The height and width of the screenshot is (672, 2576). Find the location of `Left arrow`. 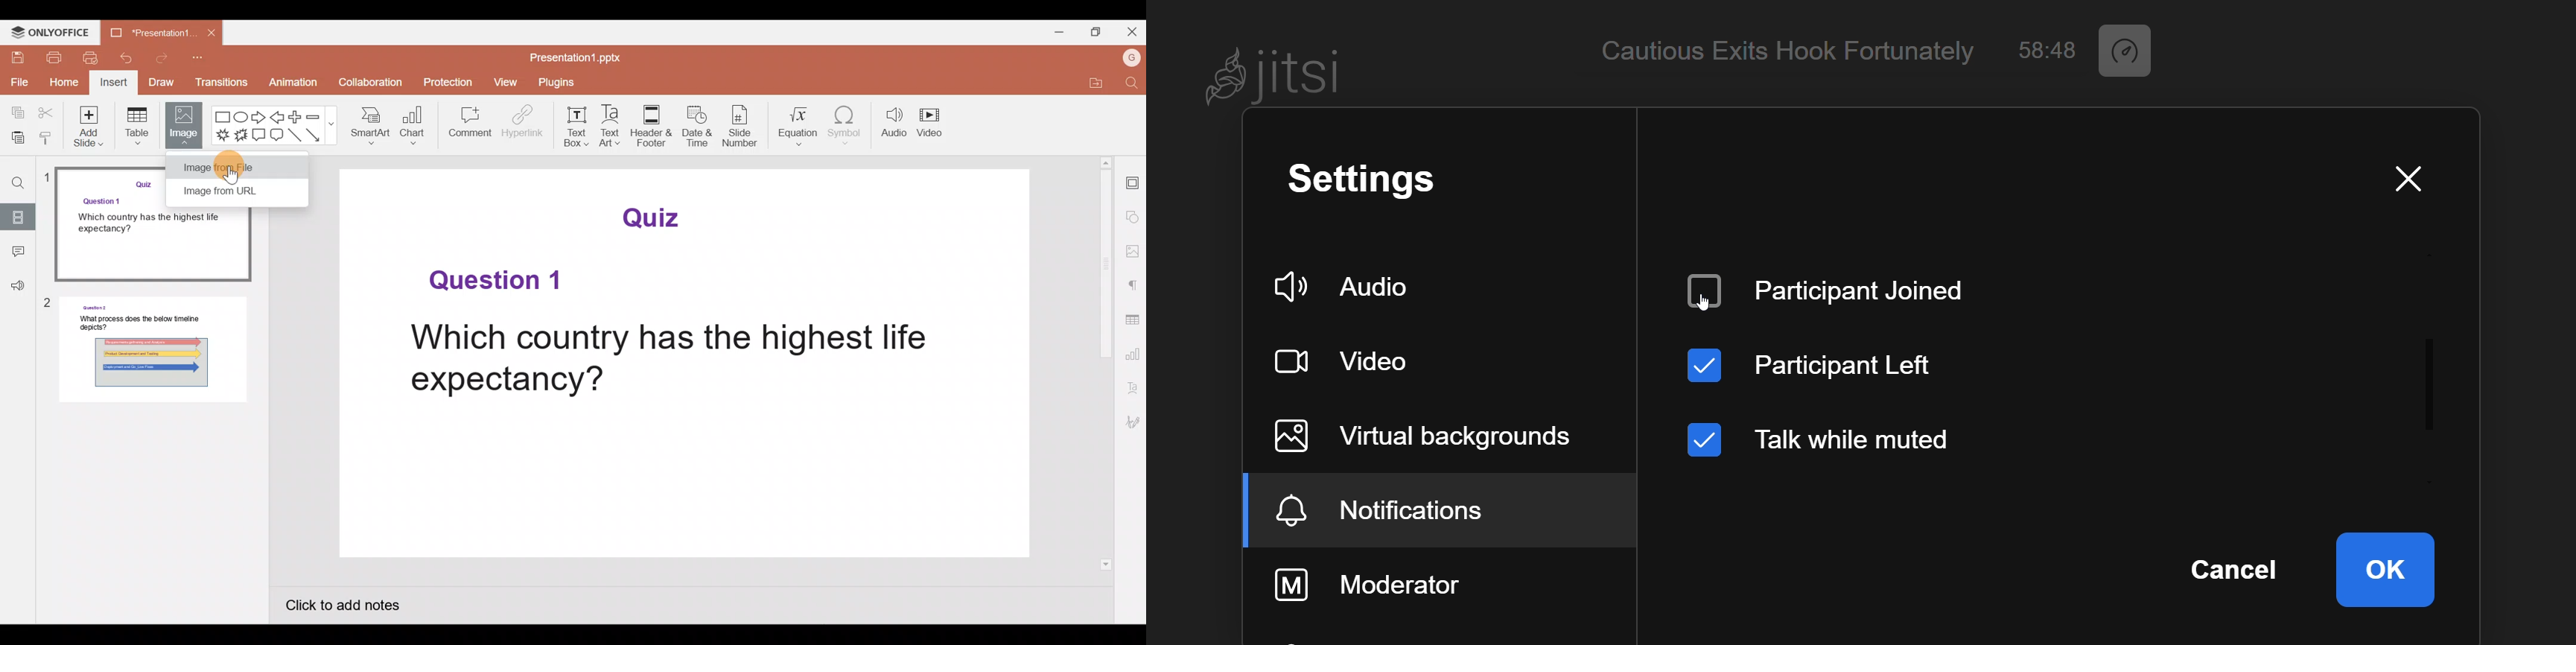

Left arrow is located at coordinates (280, 118).